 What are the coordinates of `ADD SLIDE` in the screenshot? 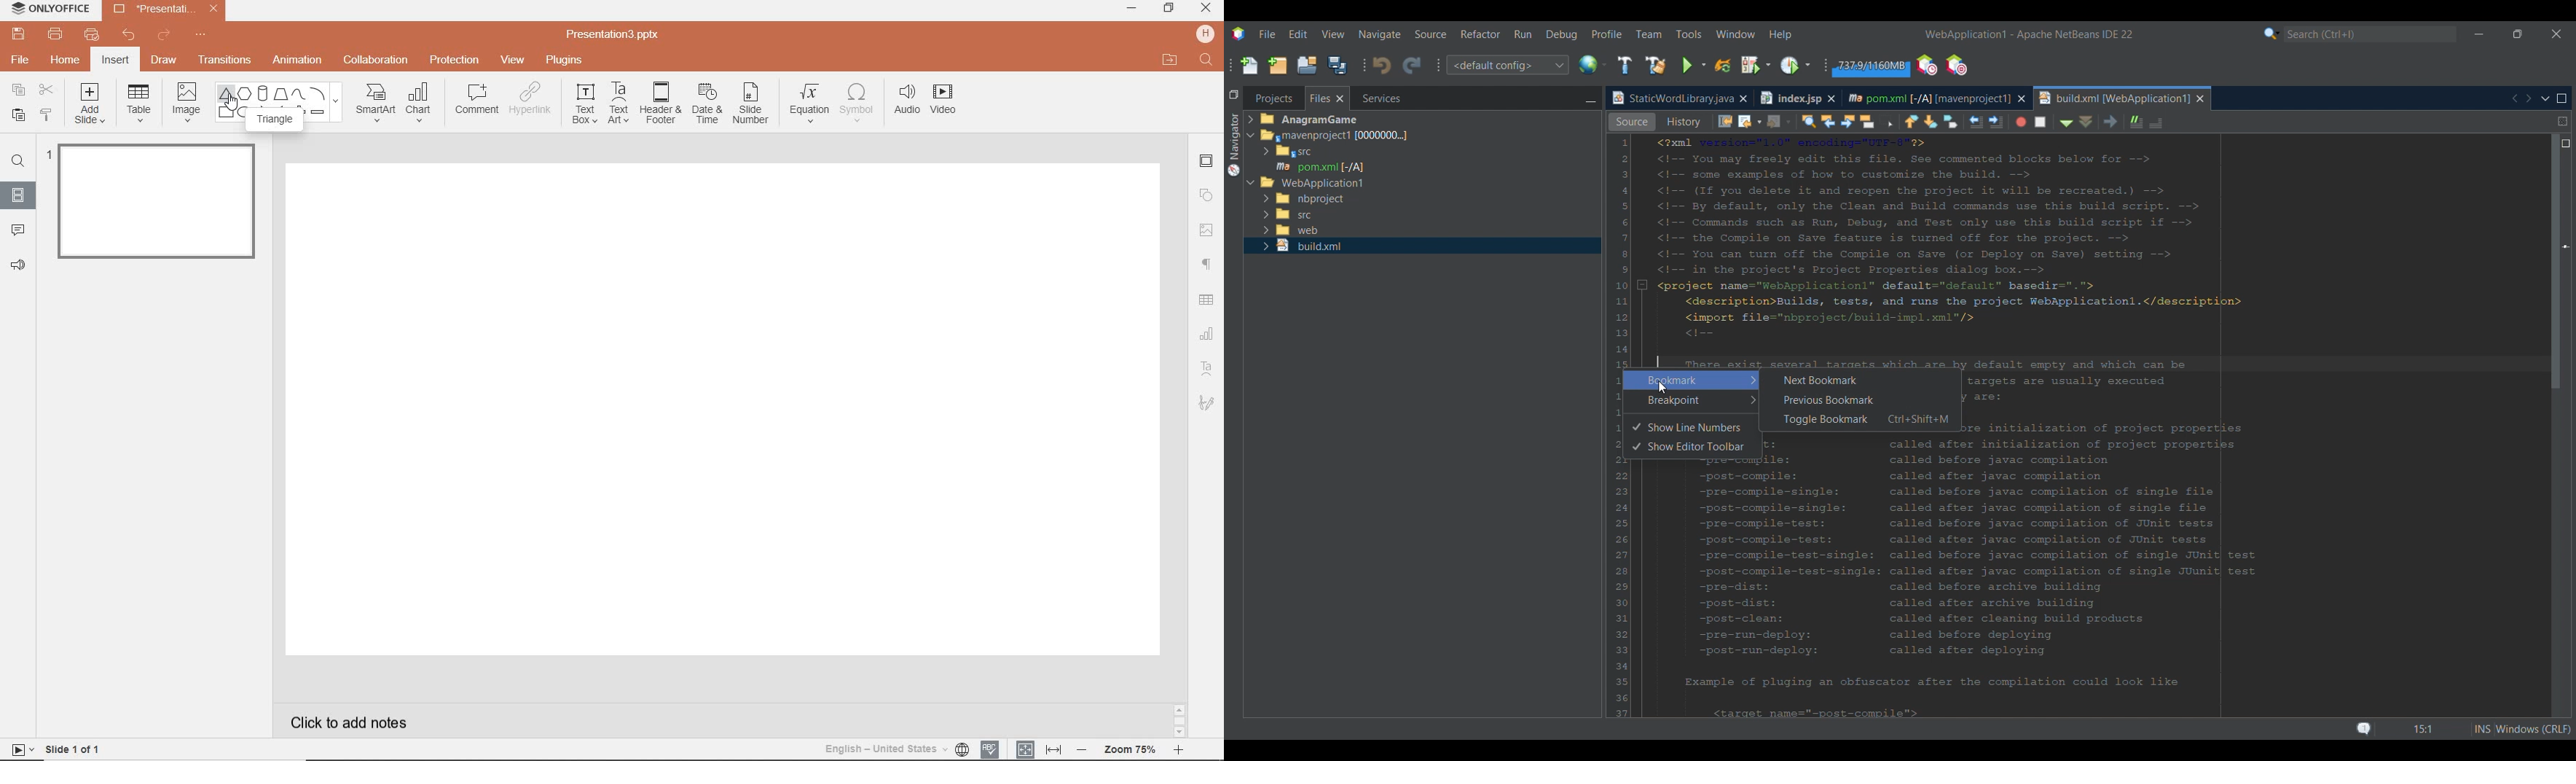 It's located at (92, 106).